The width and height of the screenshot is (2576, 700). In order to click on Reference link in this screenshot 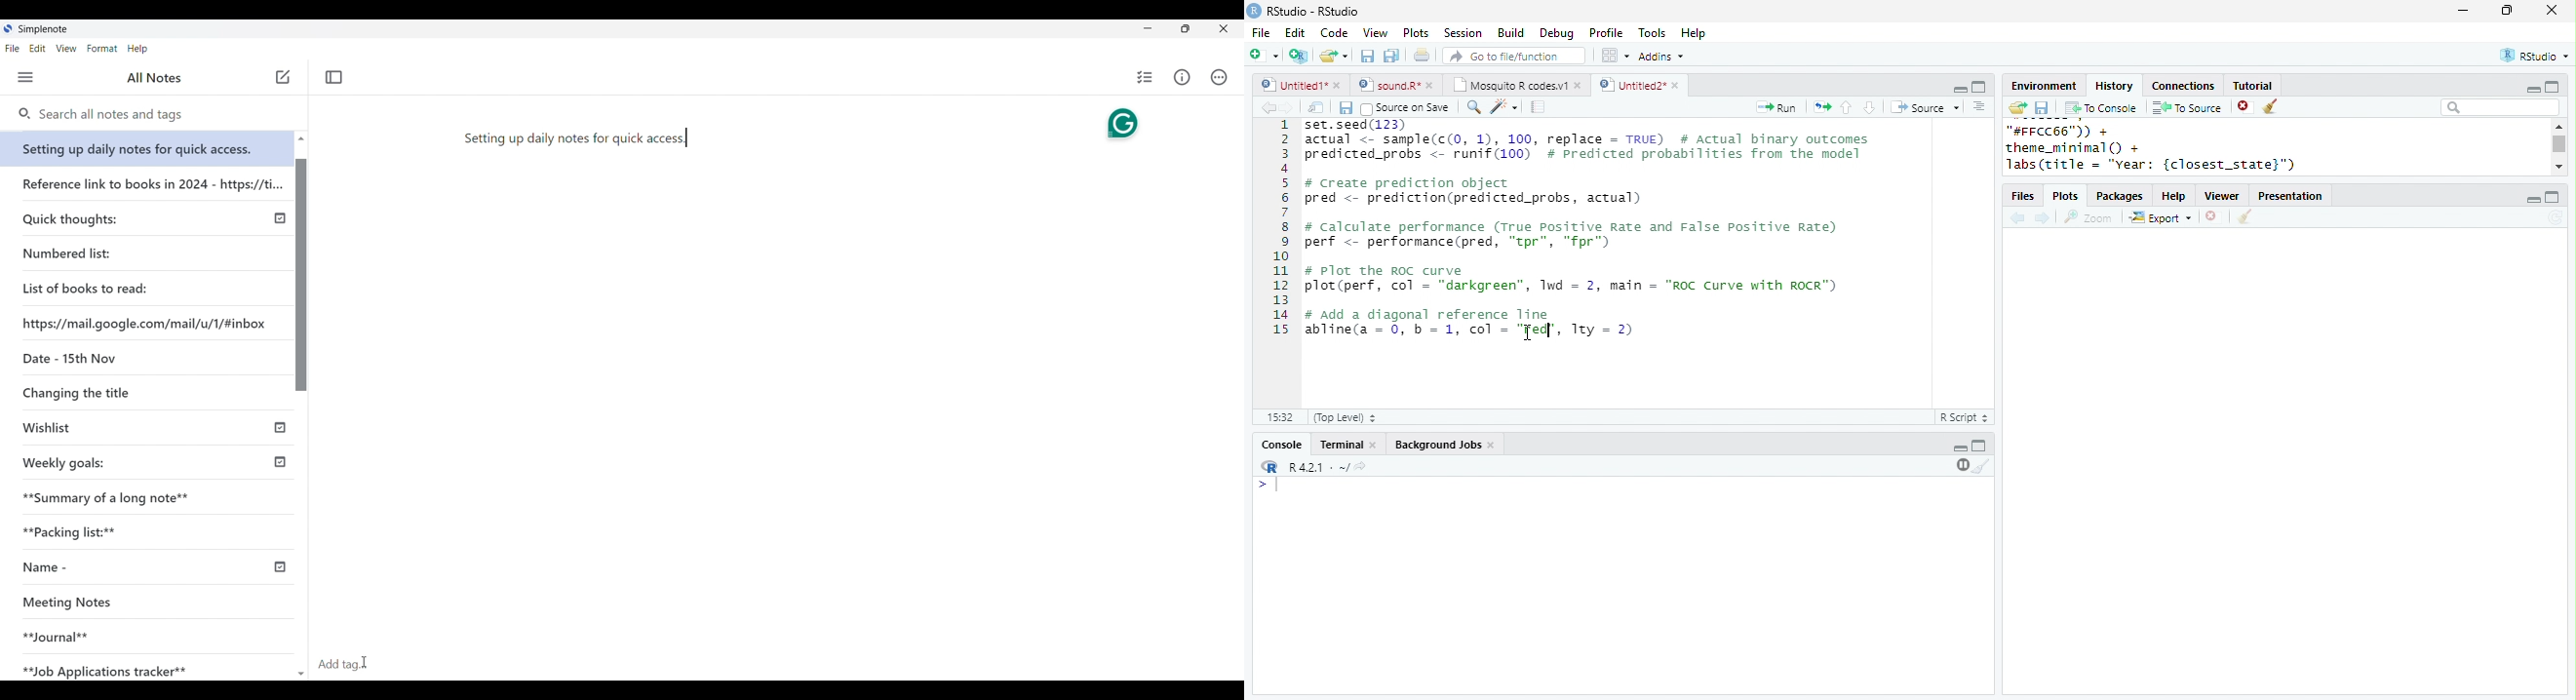, I will do `click(151, 180)`.